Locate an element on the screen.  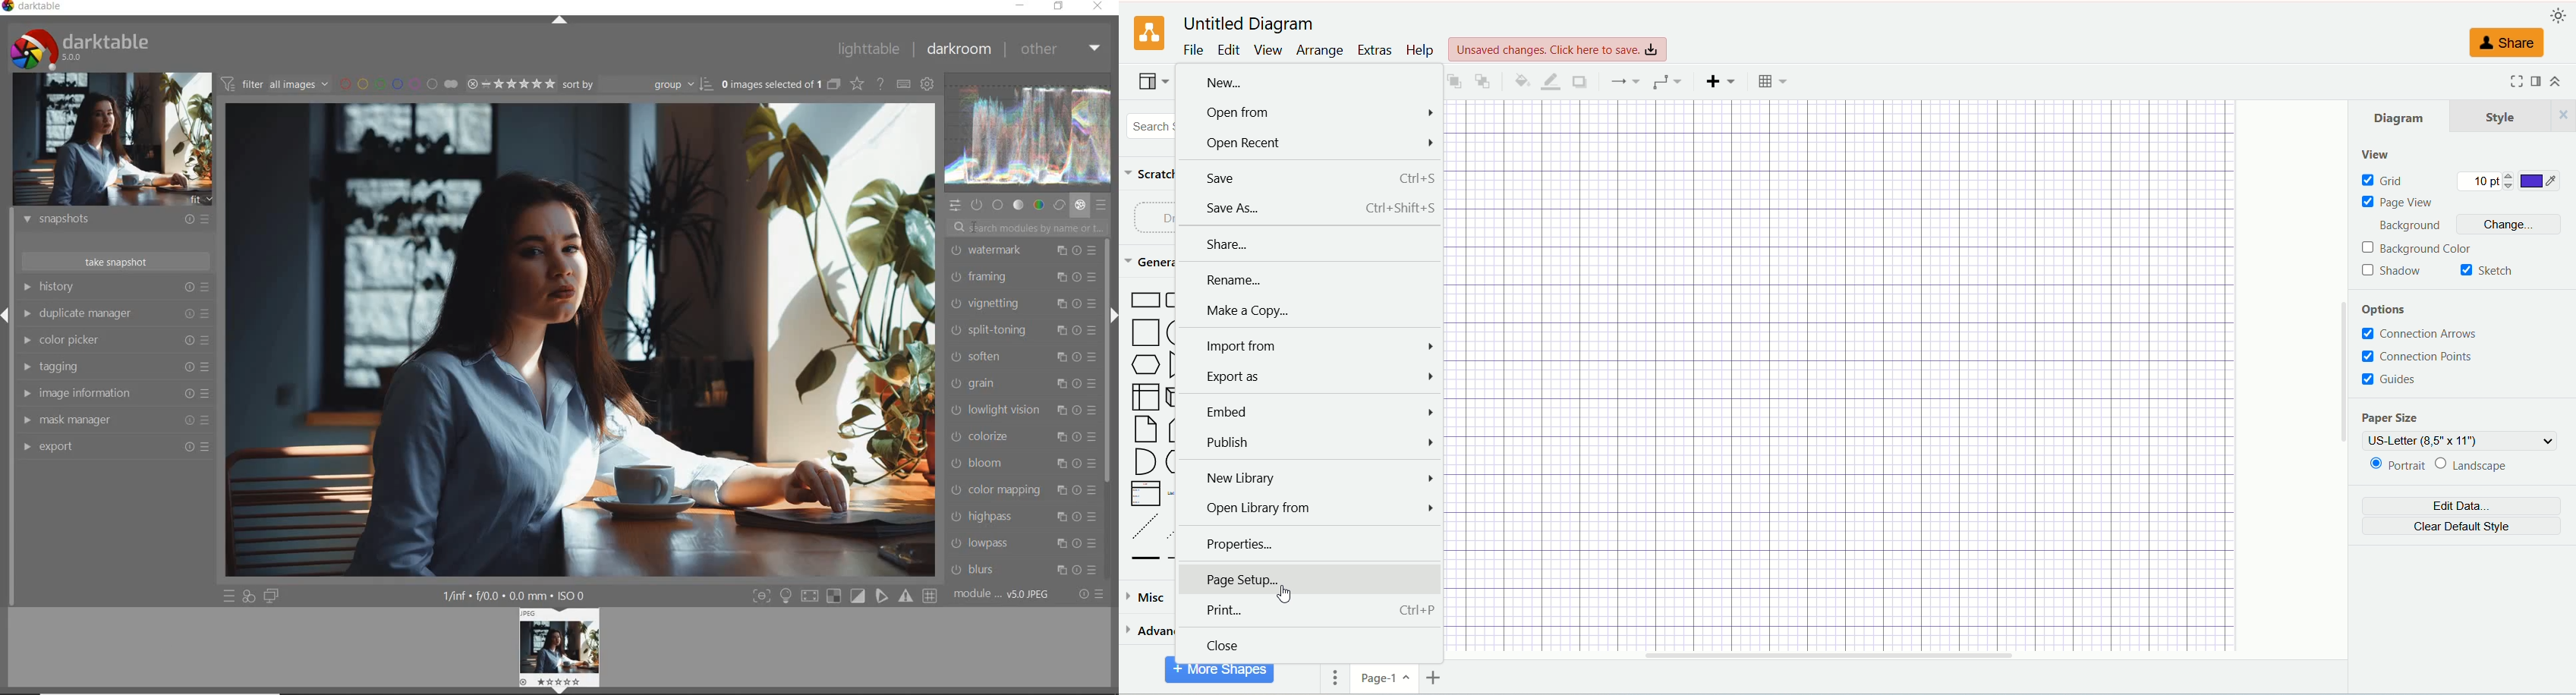
quick access for applying any of your styles is located at coordinates (248, 597).